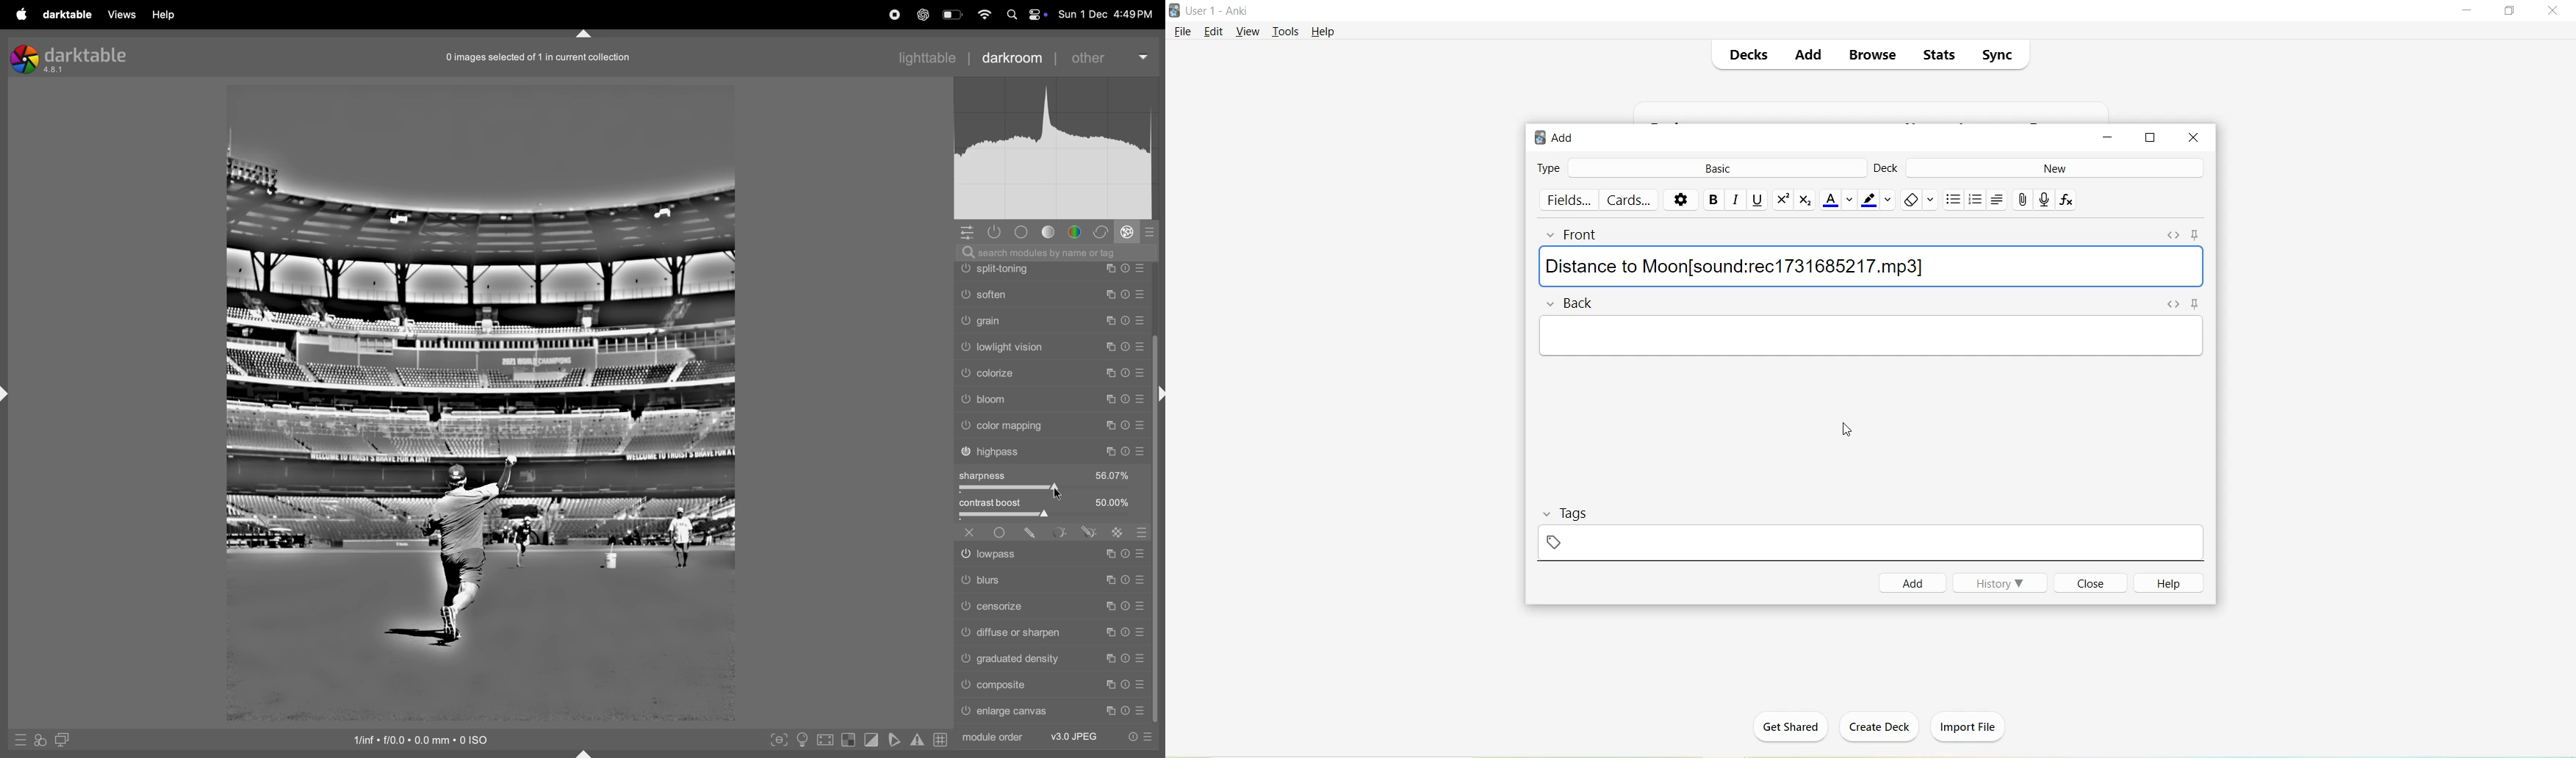  I want to click on Text color, so click(1838, 201).